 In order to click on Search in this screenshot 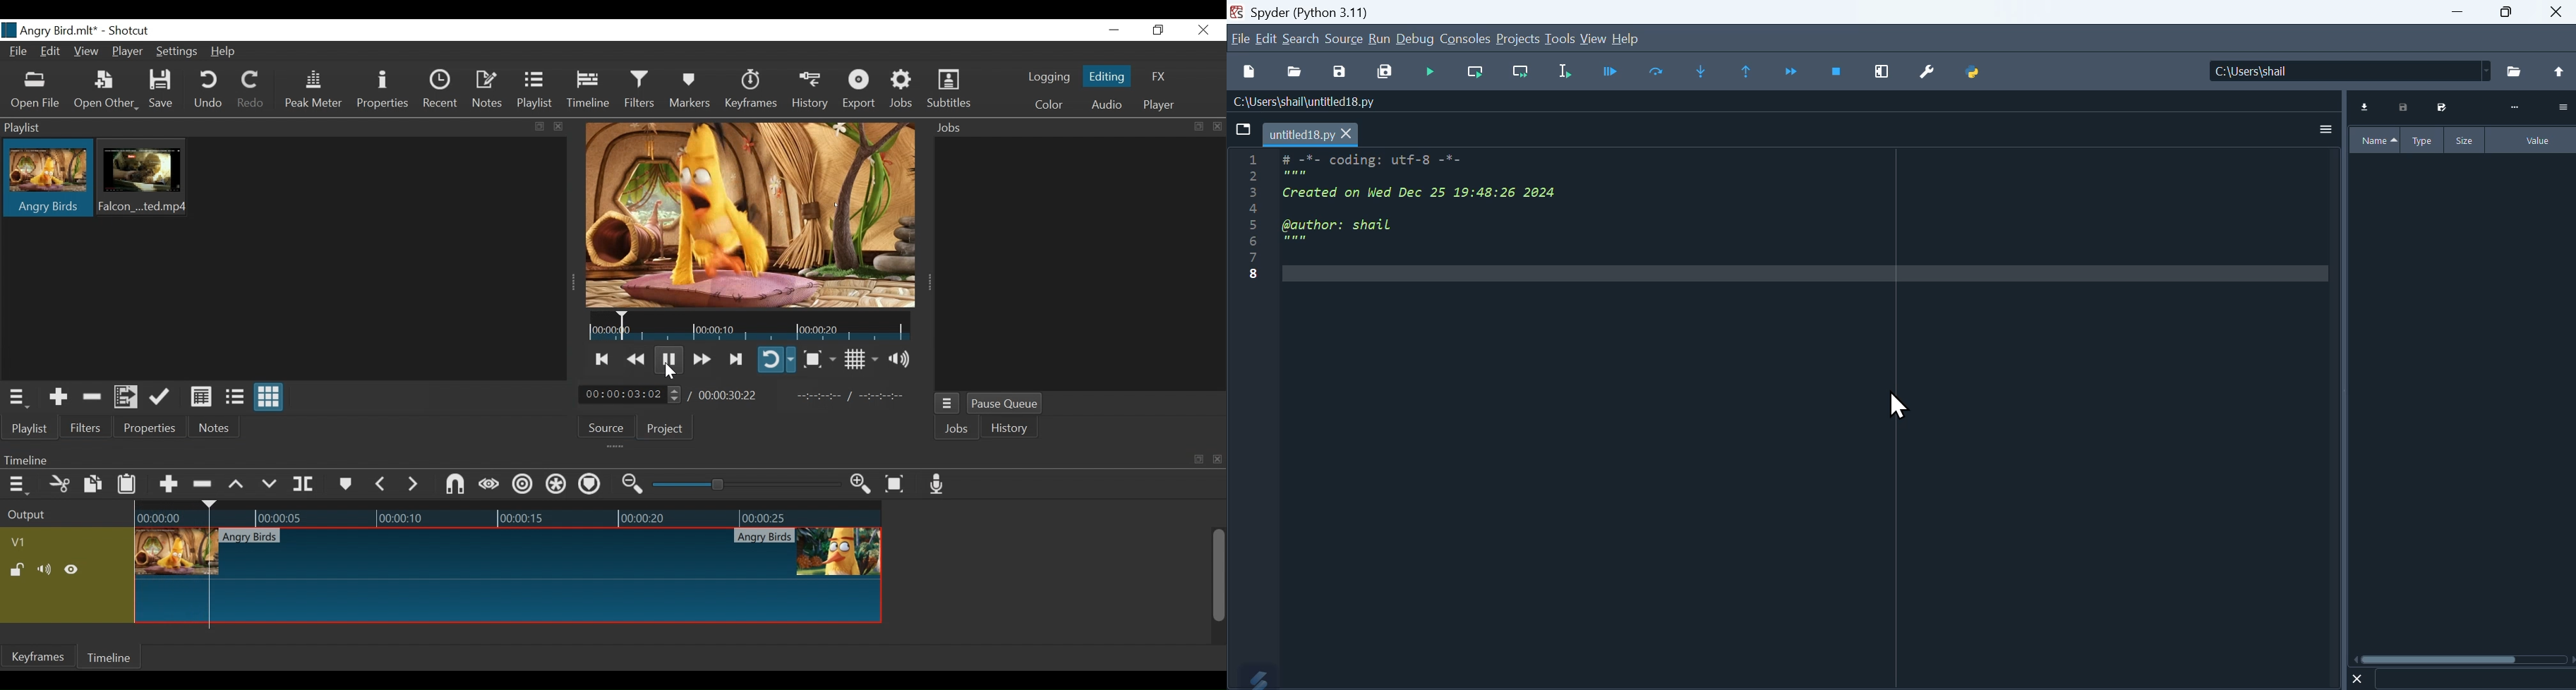, I will do `click(1301, 39)`.